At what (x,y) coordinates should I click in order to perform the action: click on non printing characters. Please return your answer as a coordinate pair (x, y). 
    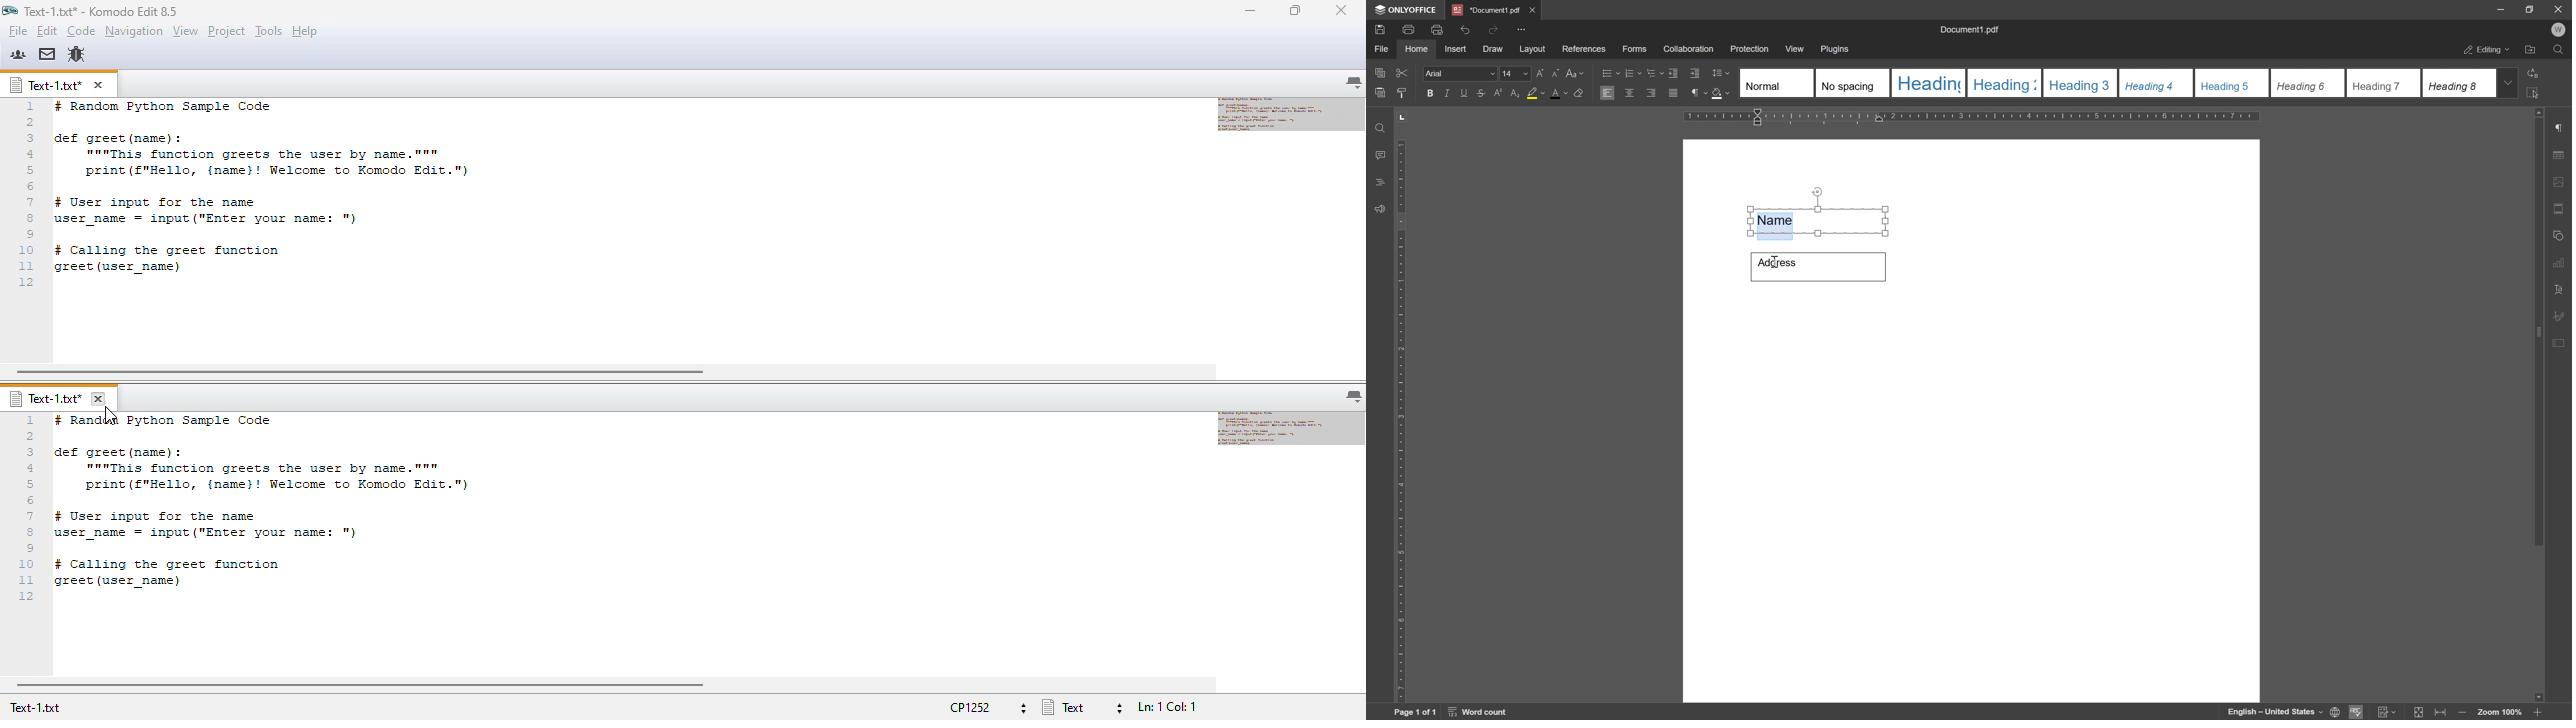
    Looking at the image, I should click on (1697, 95).